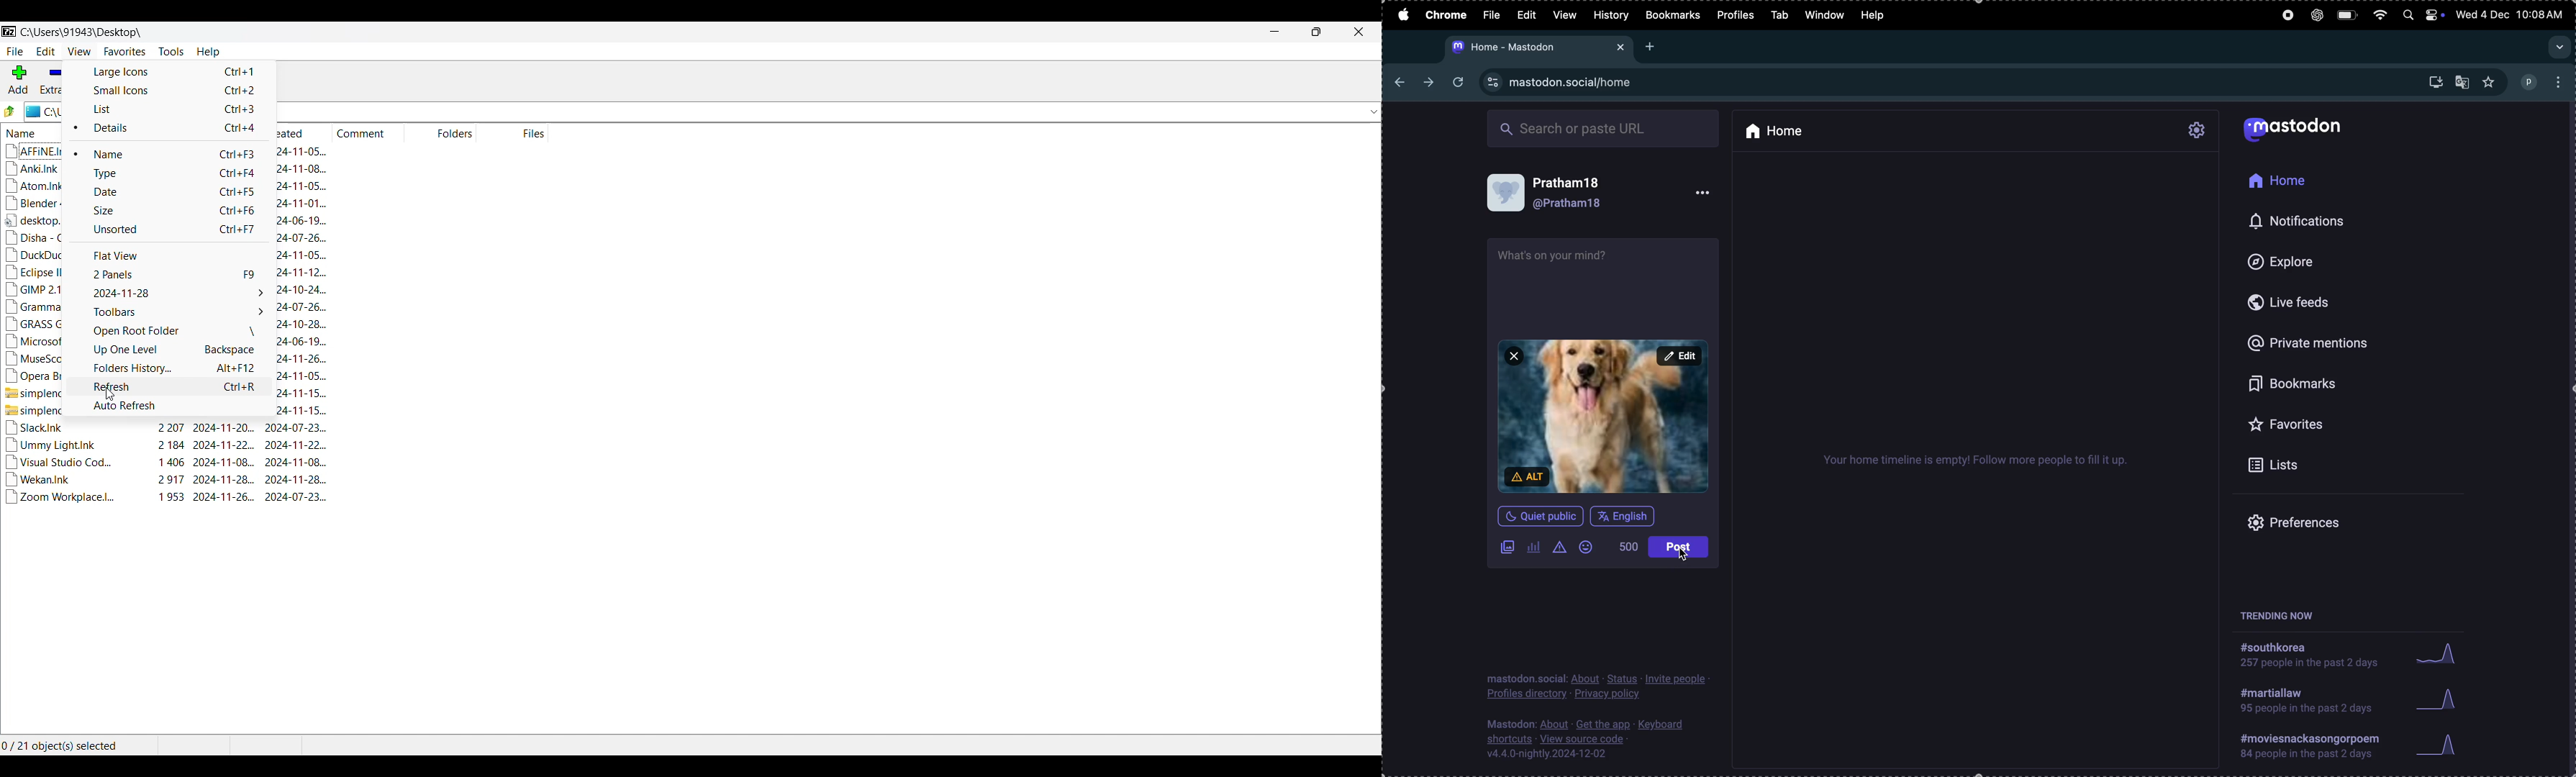 Image resolution: width=2576 pixels, height=784 pixels. I want to click on chatgpt, so click(2313, 15).